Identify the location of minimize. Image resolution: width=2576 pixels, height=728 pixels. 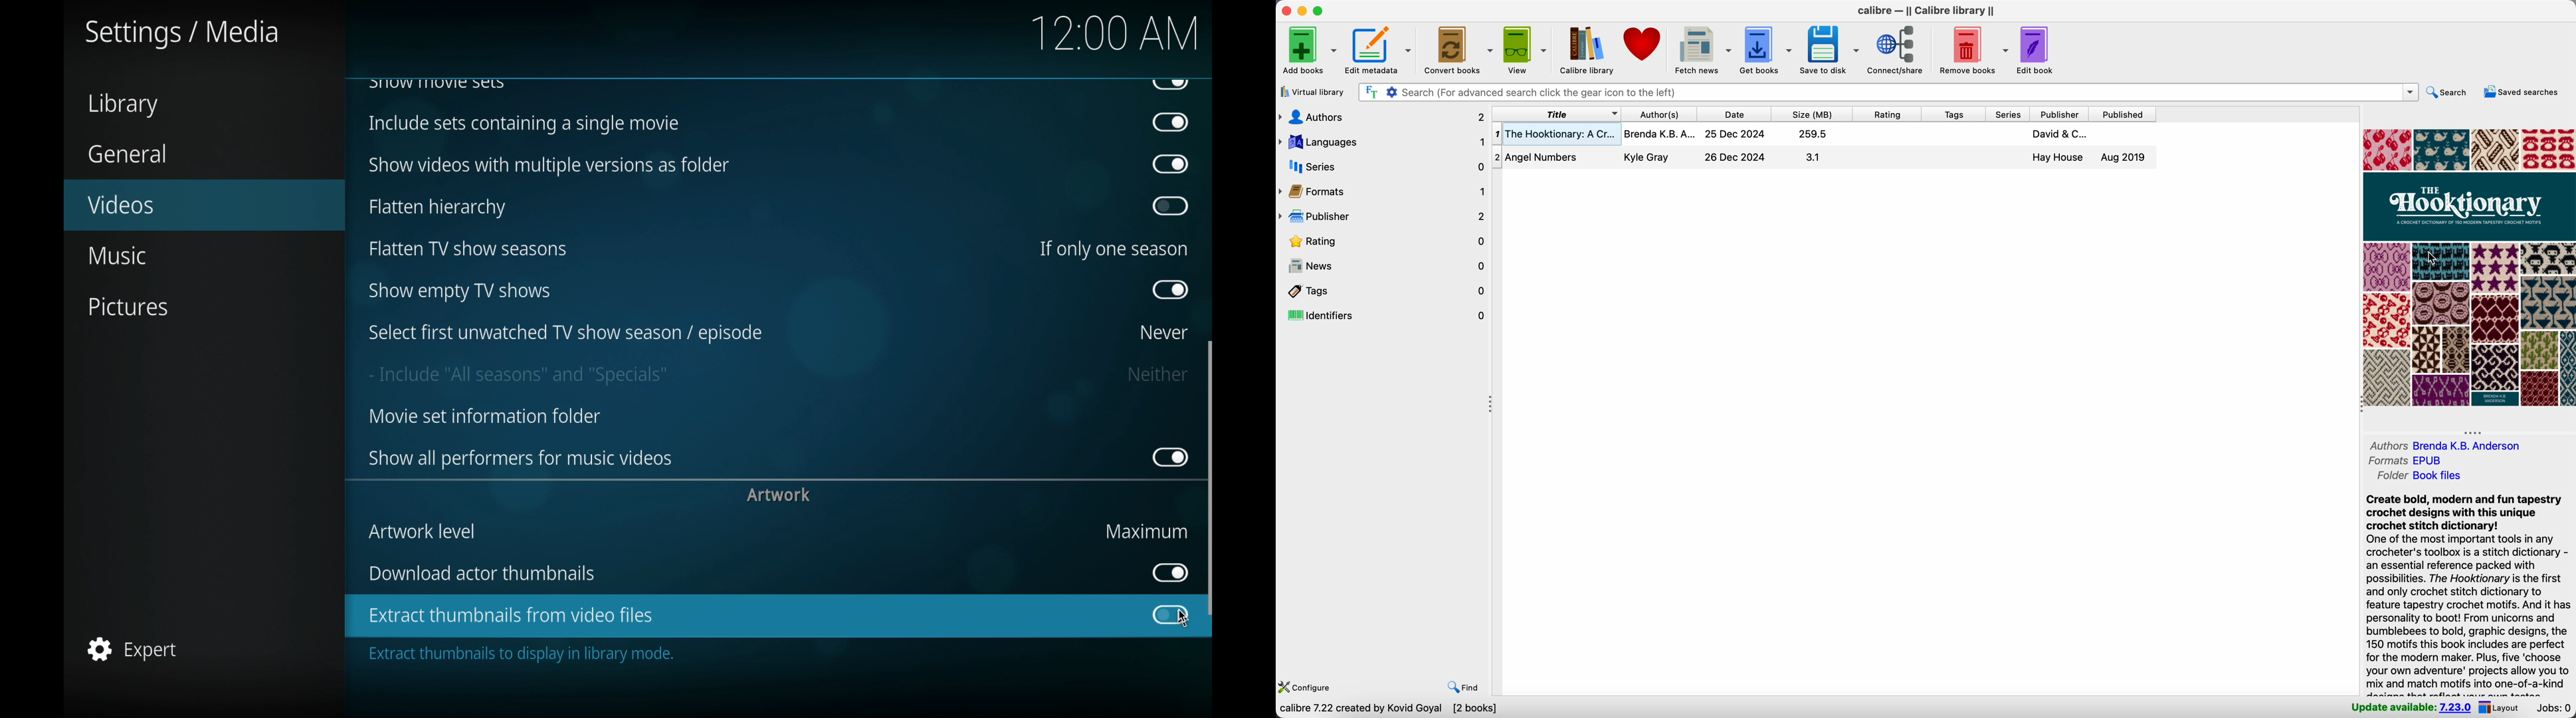
(1304, 10).